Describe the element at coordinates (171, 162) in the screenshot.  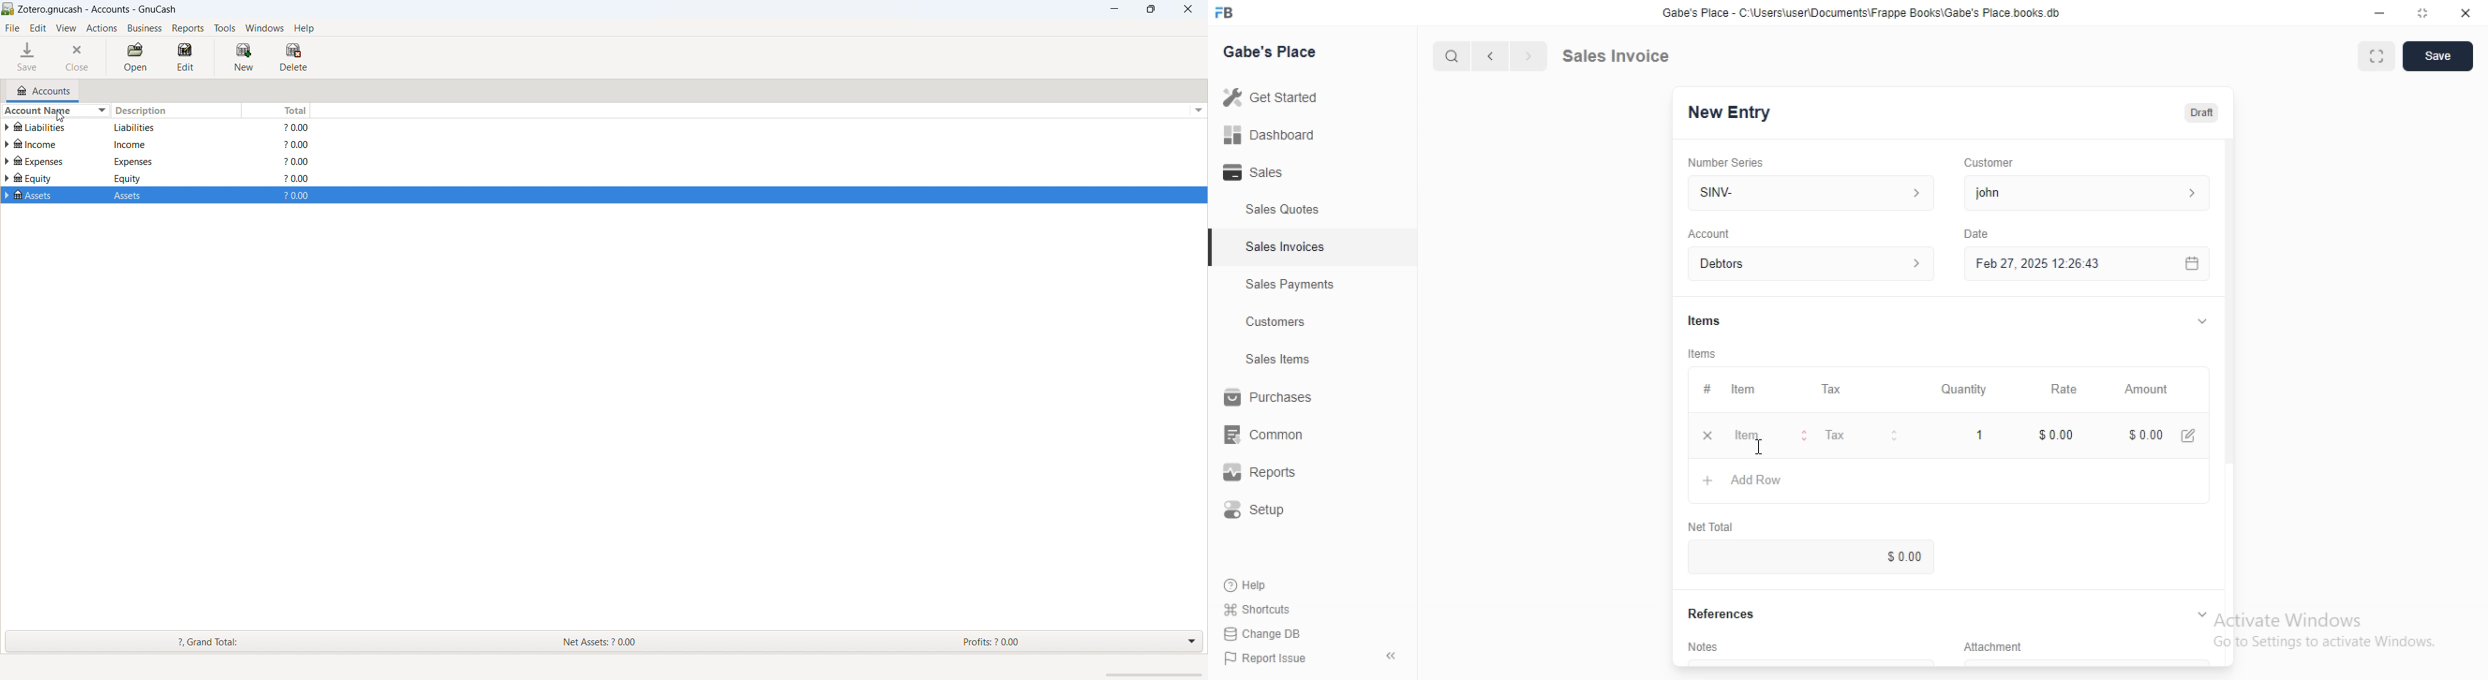
I see `account details of expenses` at that location.